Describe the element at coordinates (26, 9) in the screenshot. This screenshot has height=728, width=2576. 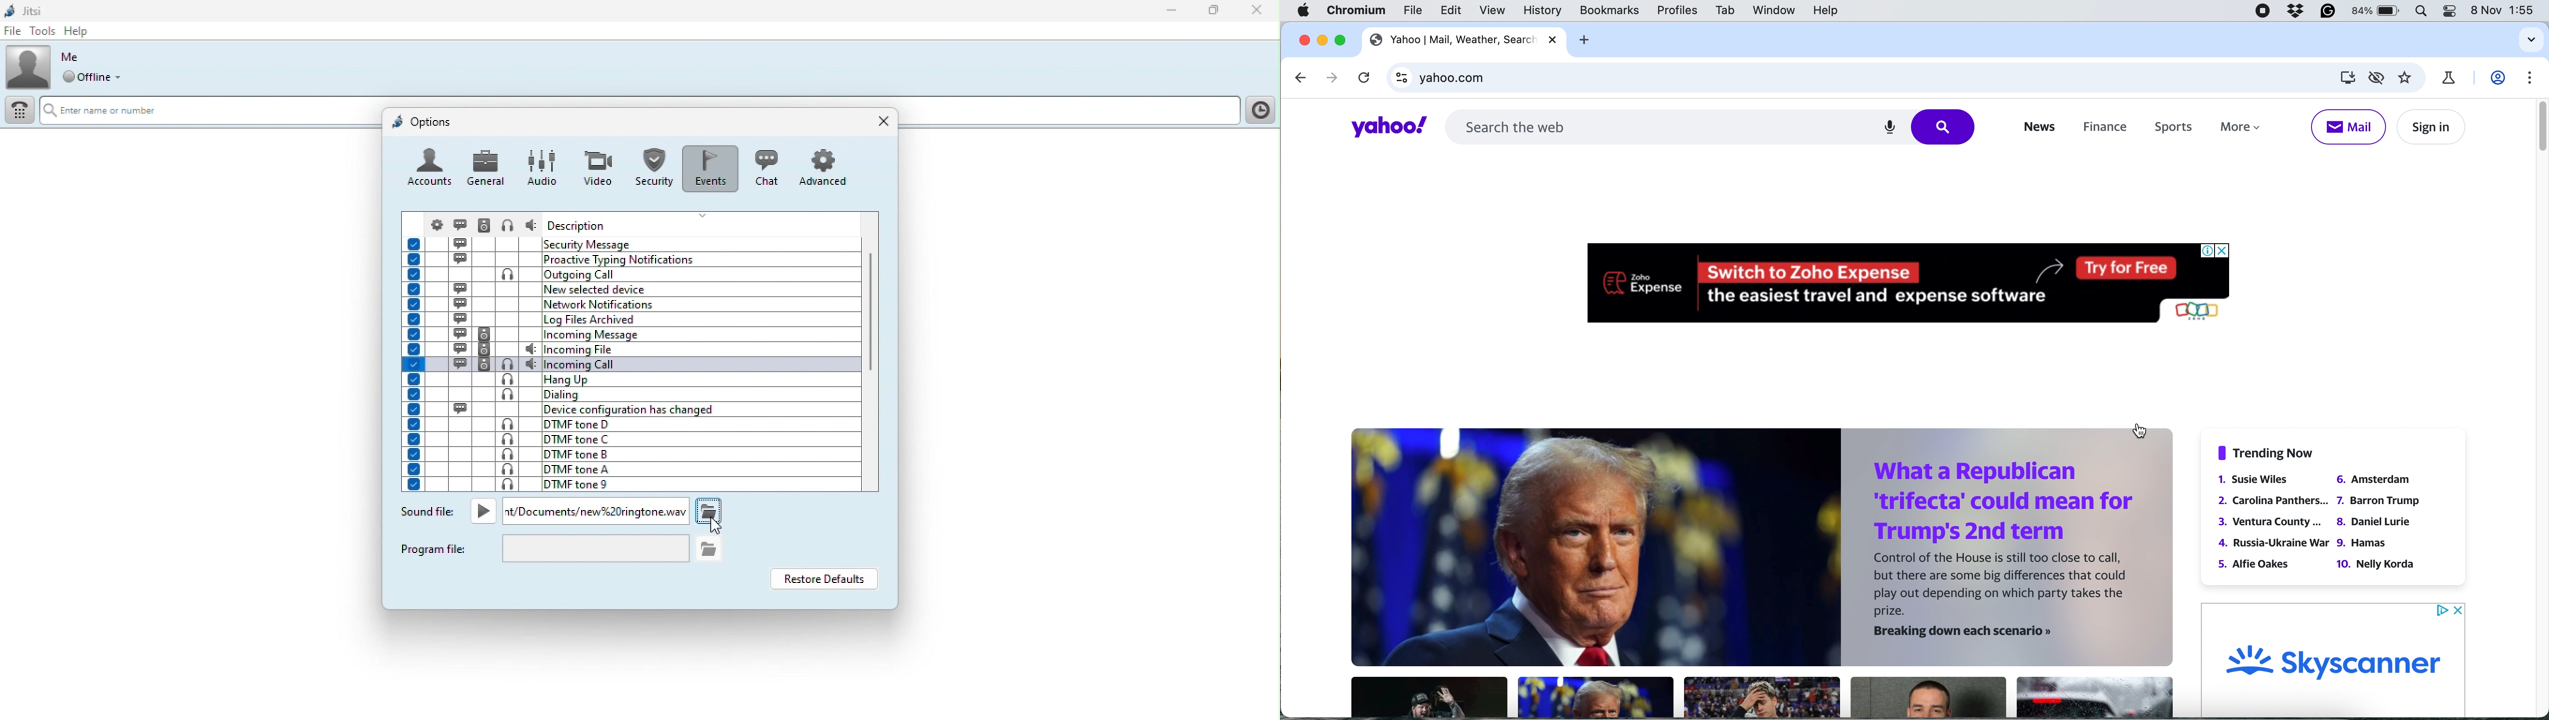
I see `Jitsi` at that location.